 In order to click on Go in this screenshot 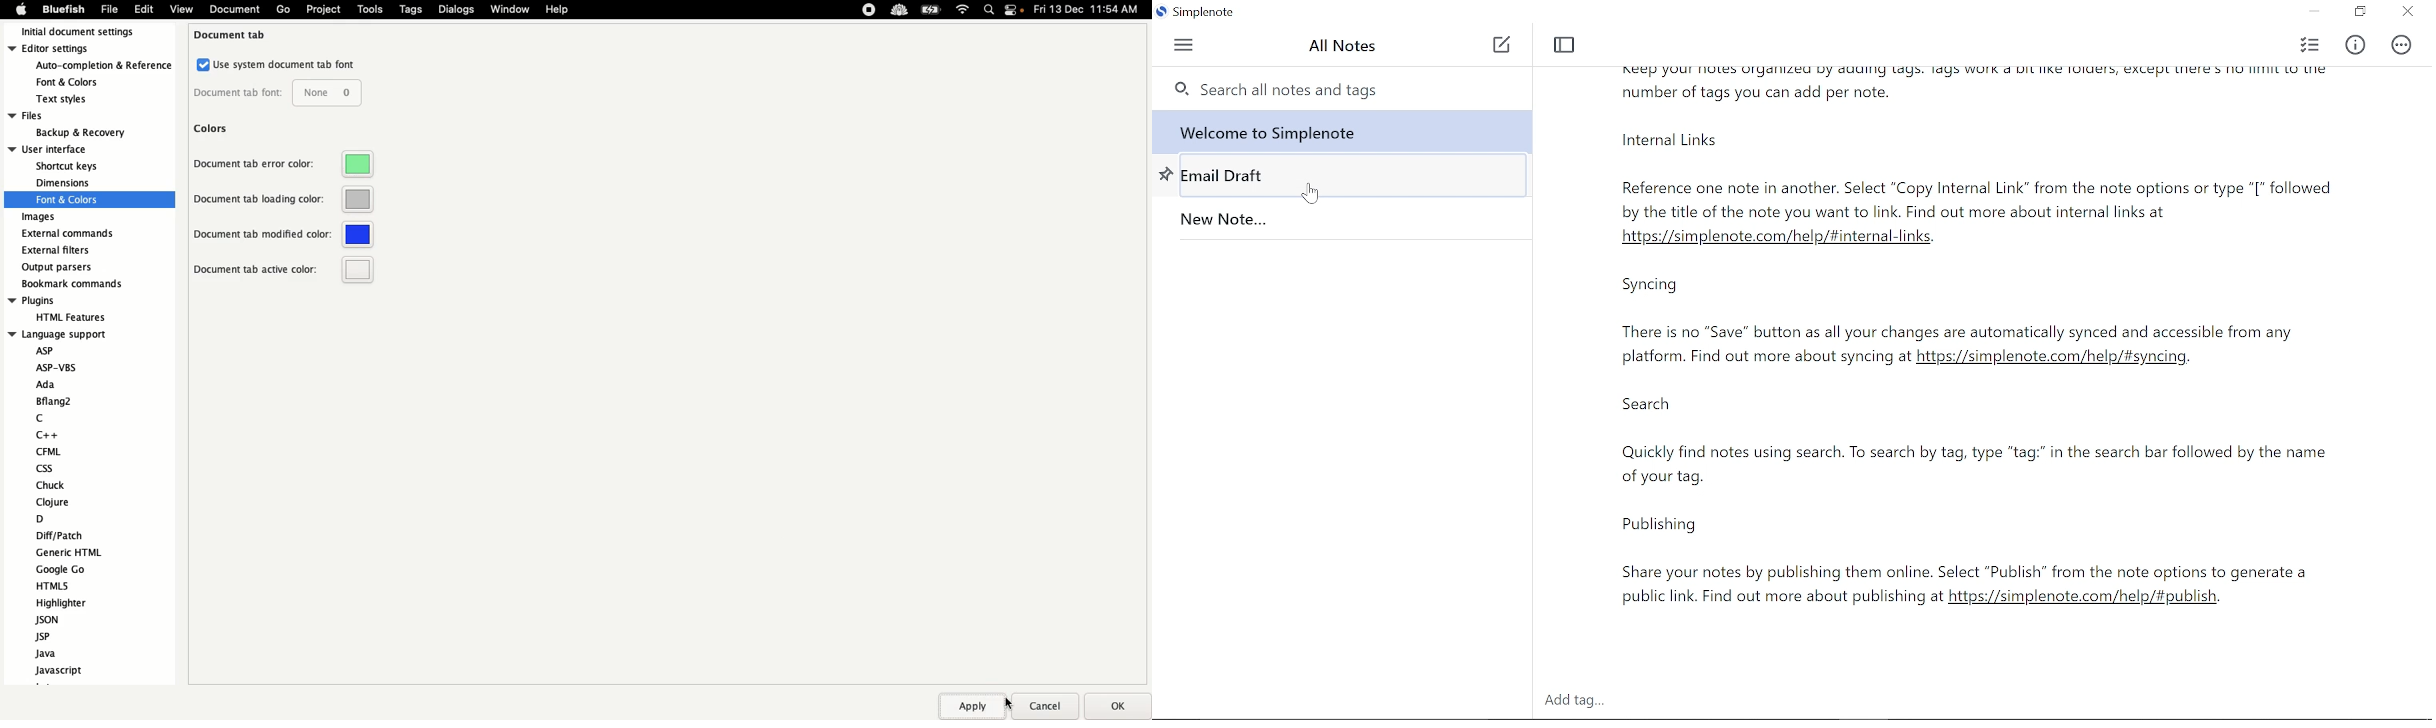, I will do `click(283, 10)`.